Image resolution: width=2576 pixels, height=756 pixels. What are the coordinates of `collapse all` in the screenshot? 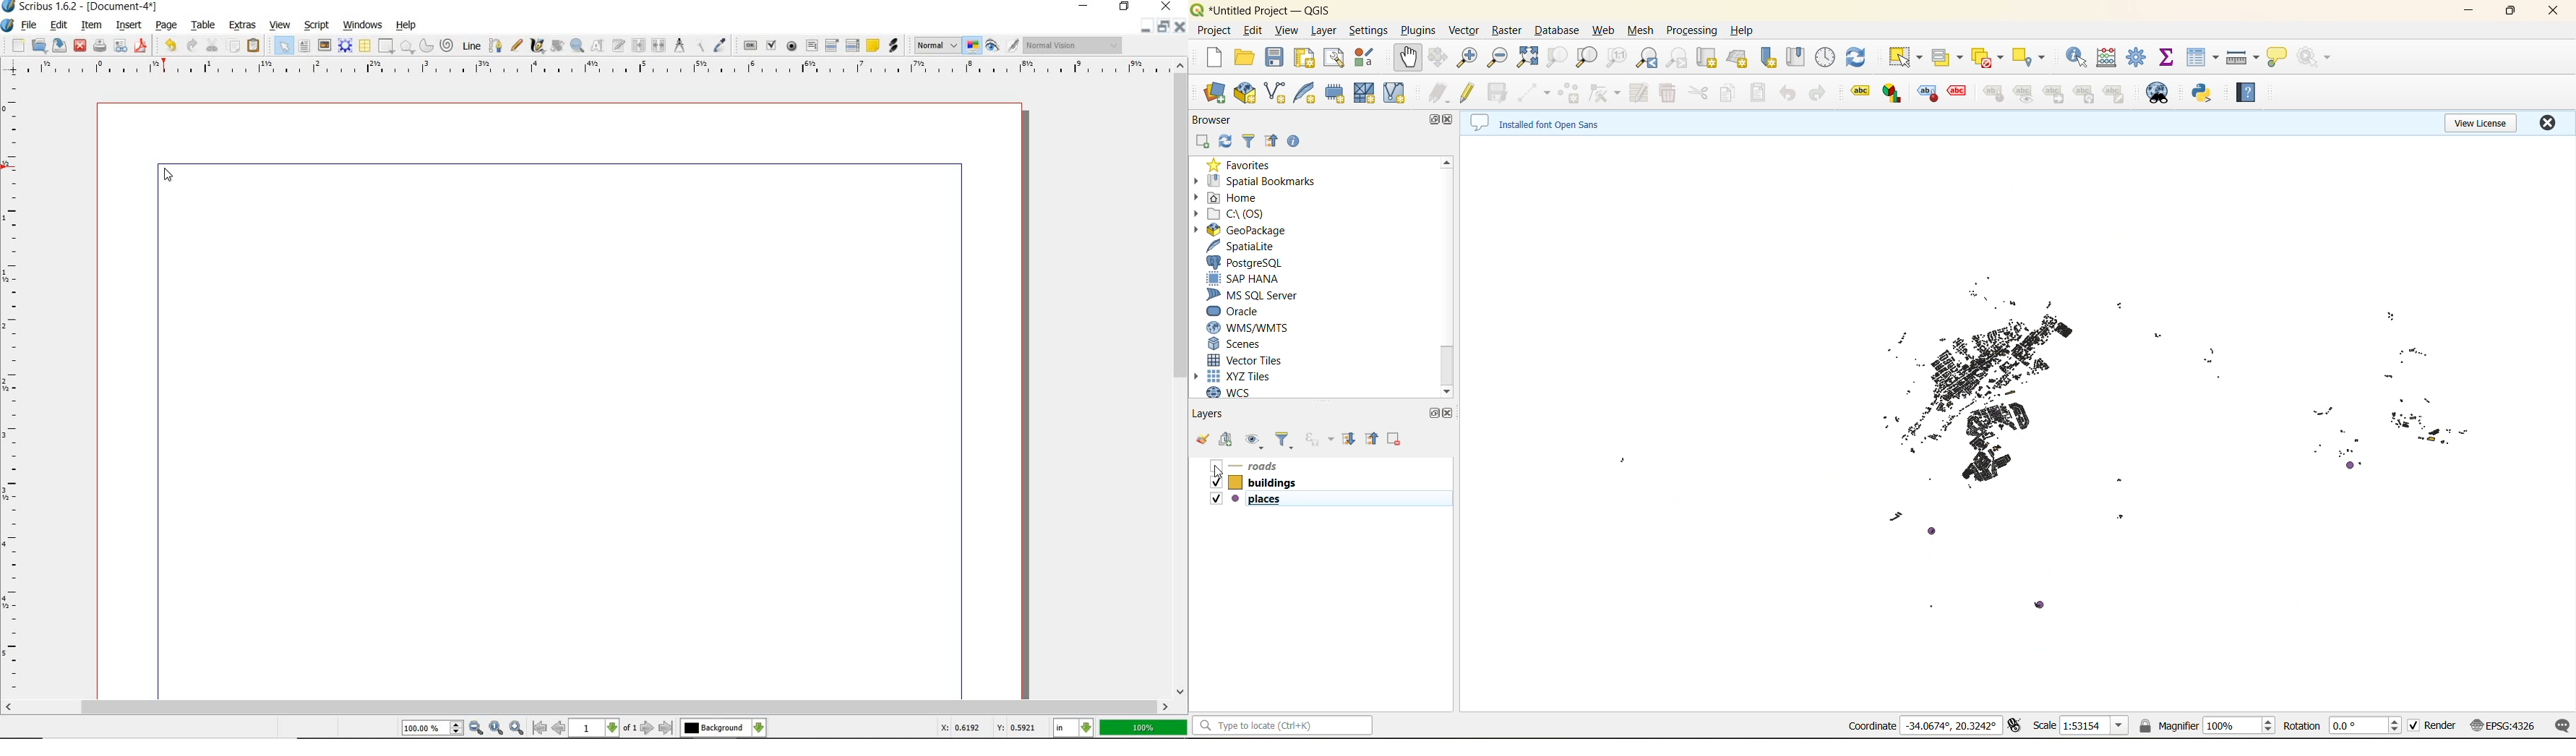 It's located at (1373, 440).